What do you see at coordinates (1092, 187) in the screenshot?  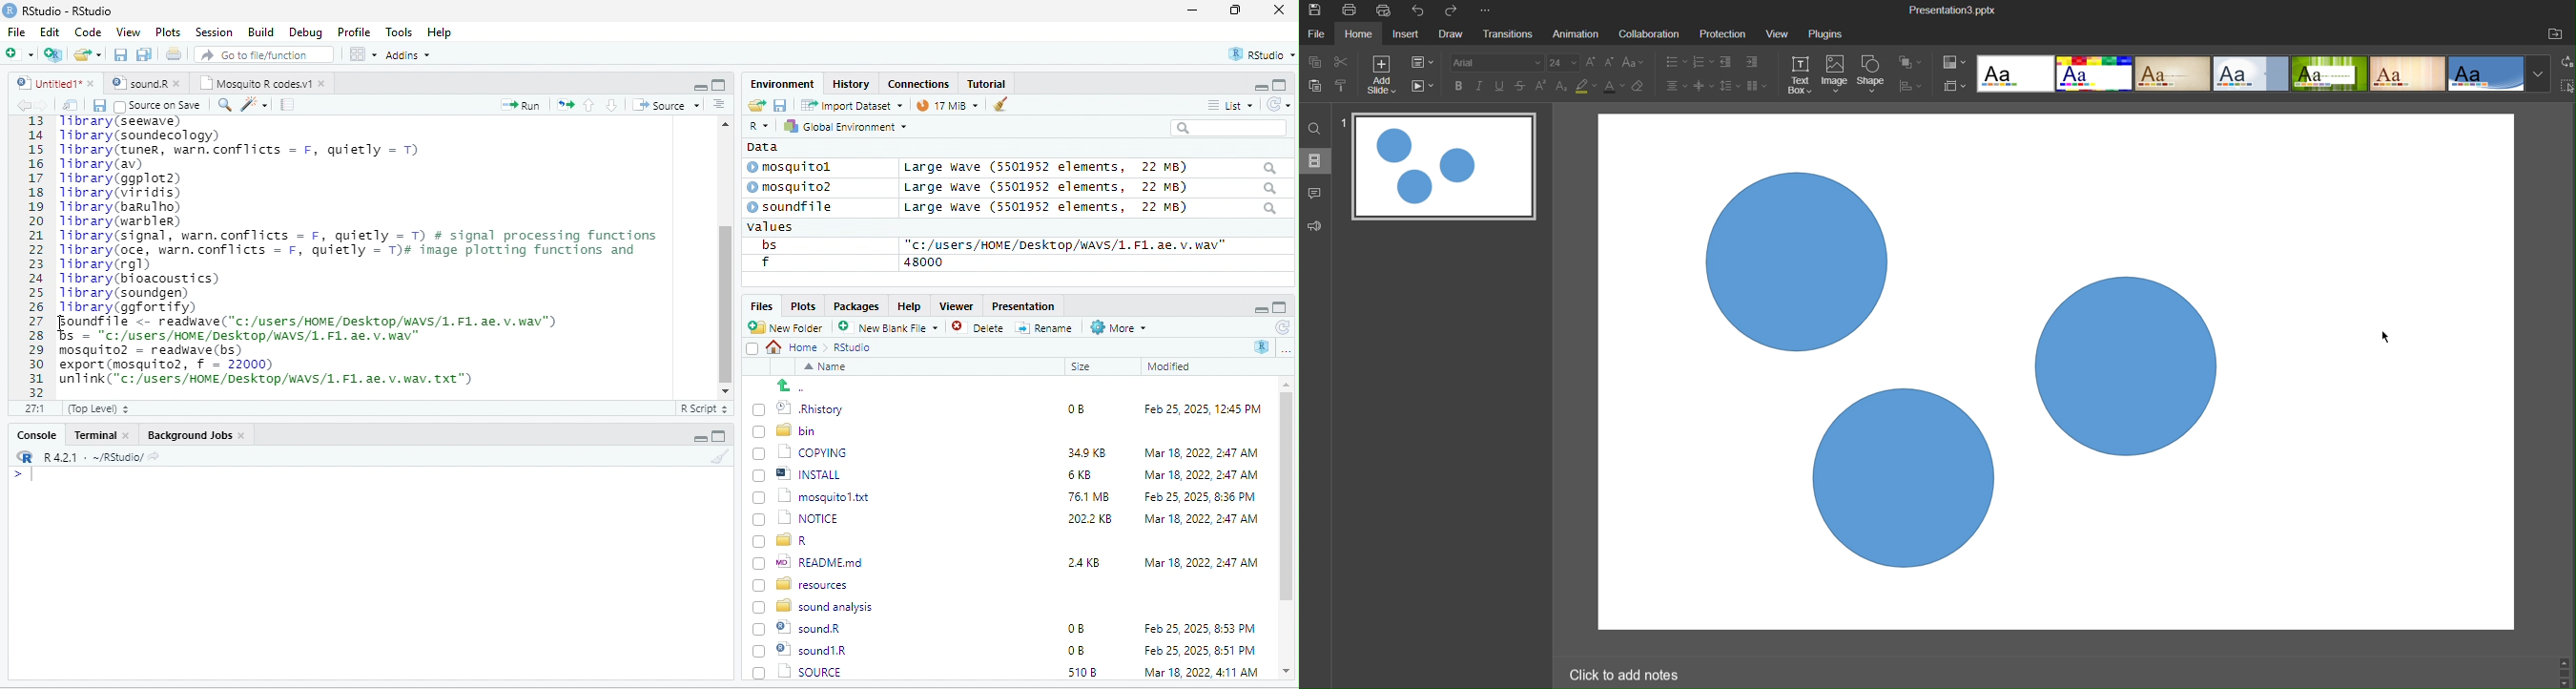 I see `Large wave (550139372 elements, JZ MB)` at bounding box center [1092, 187].